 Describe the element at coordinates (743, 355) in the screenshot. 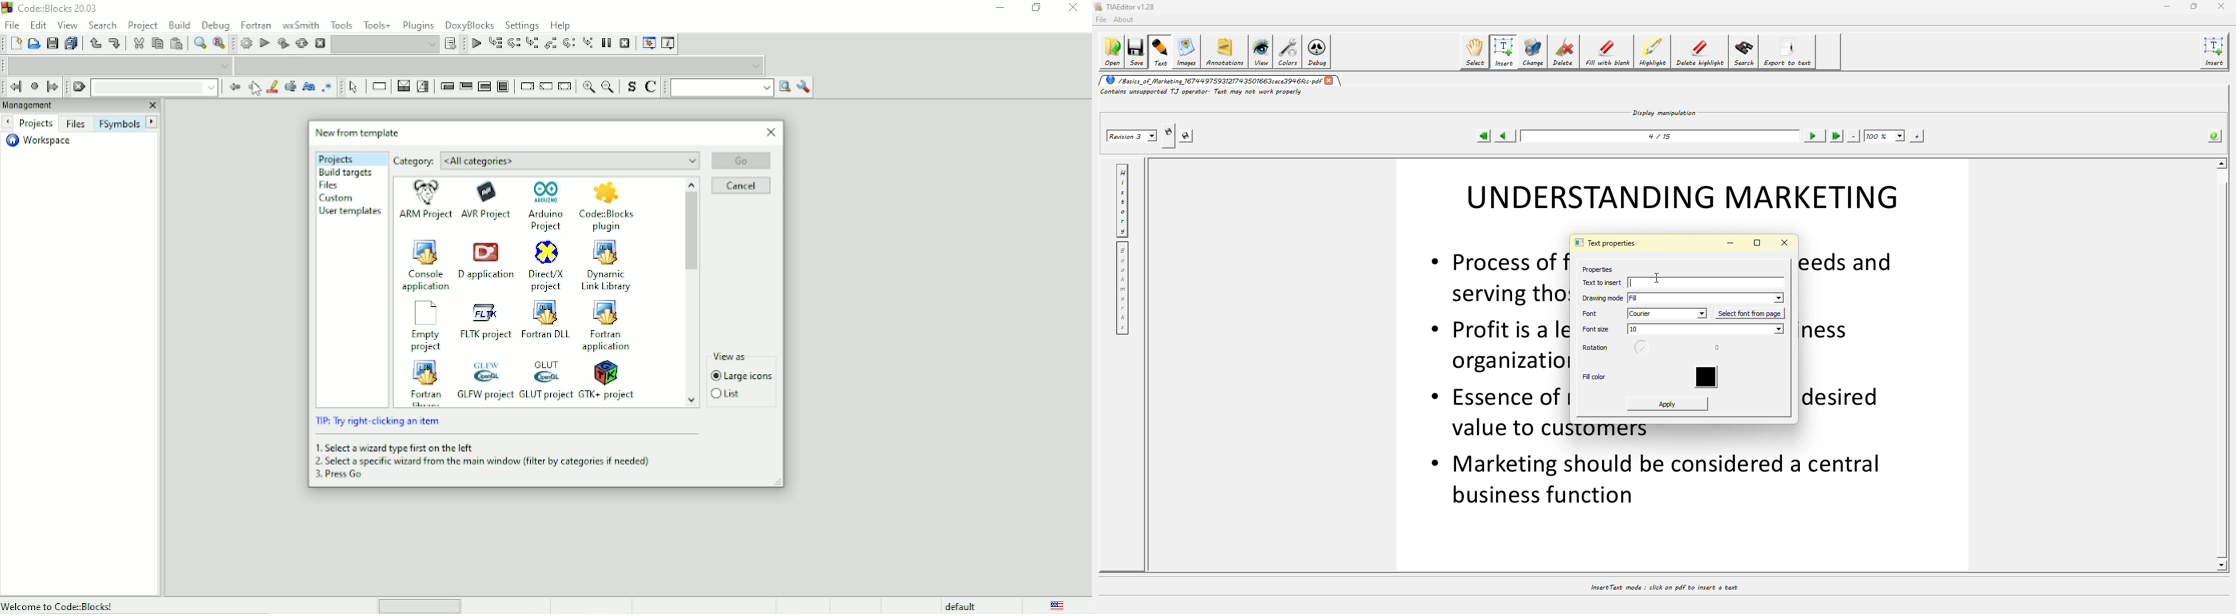

I see `View as` at that location.